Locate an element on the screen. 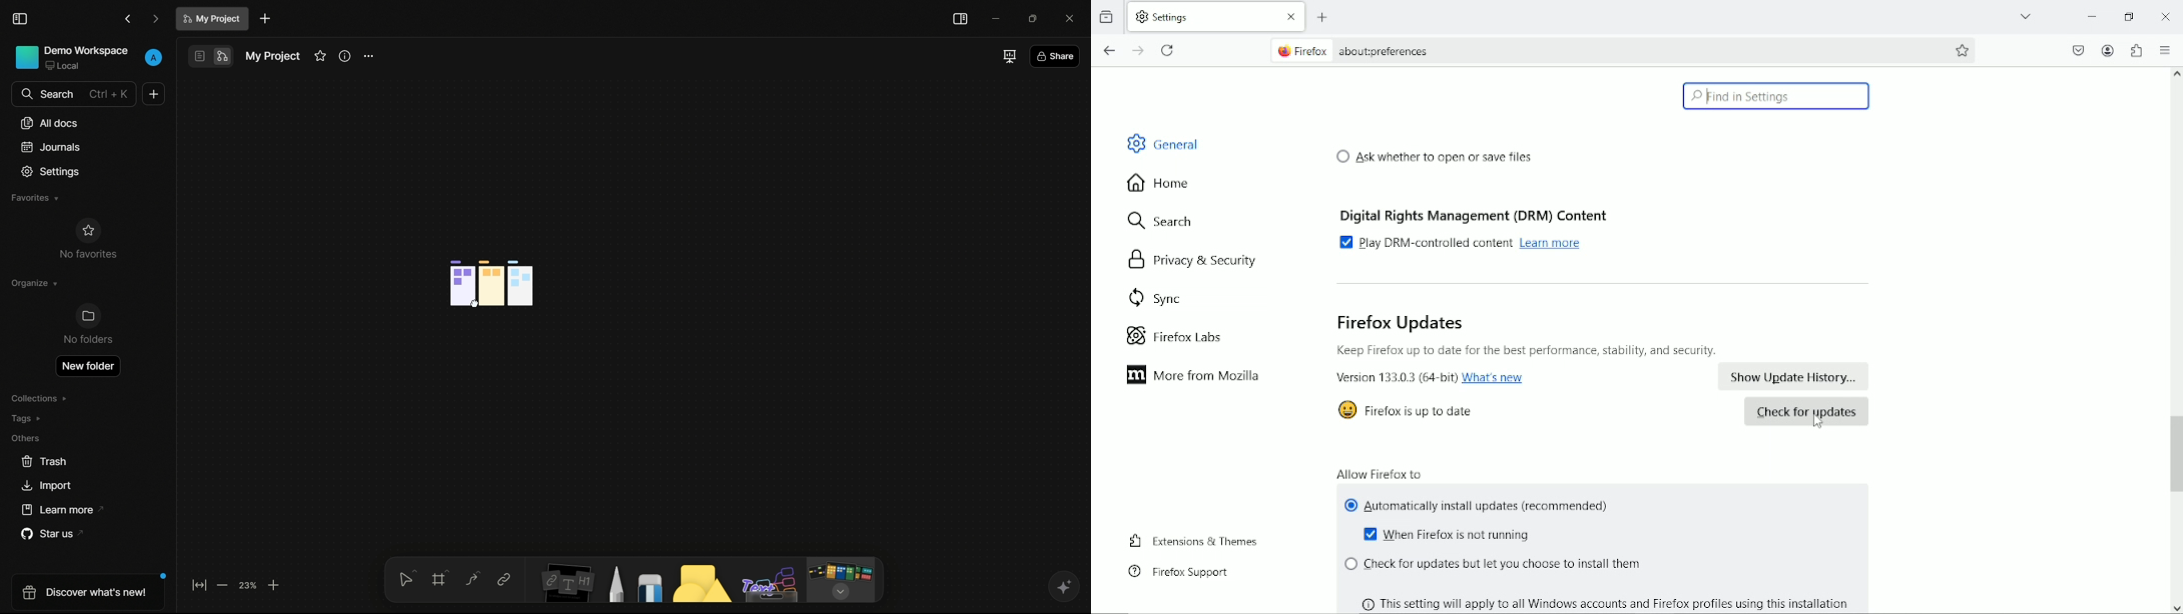 This screenshot has height=616, width=2184. @ Firefox aboutpreferences, is located at coordinates (1372, 52).